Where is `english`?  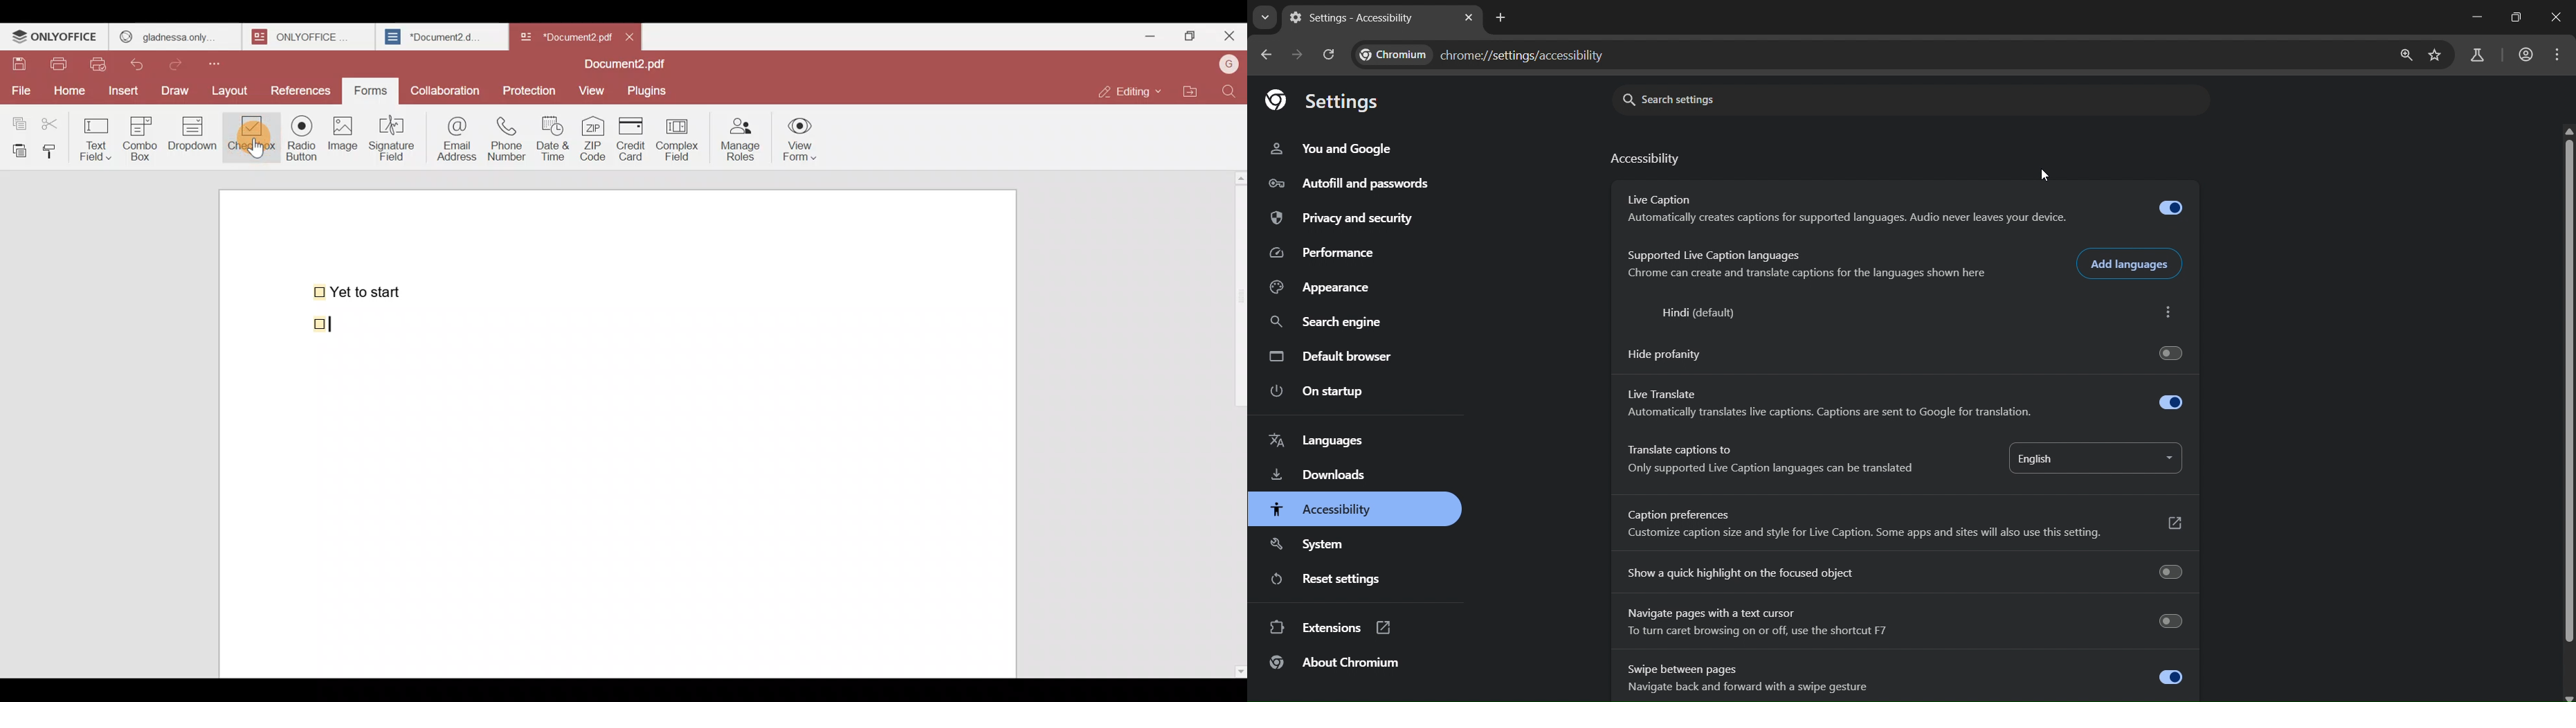 english is located at coordinates (2096, 459).